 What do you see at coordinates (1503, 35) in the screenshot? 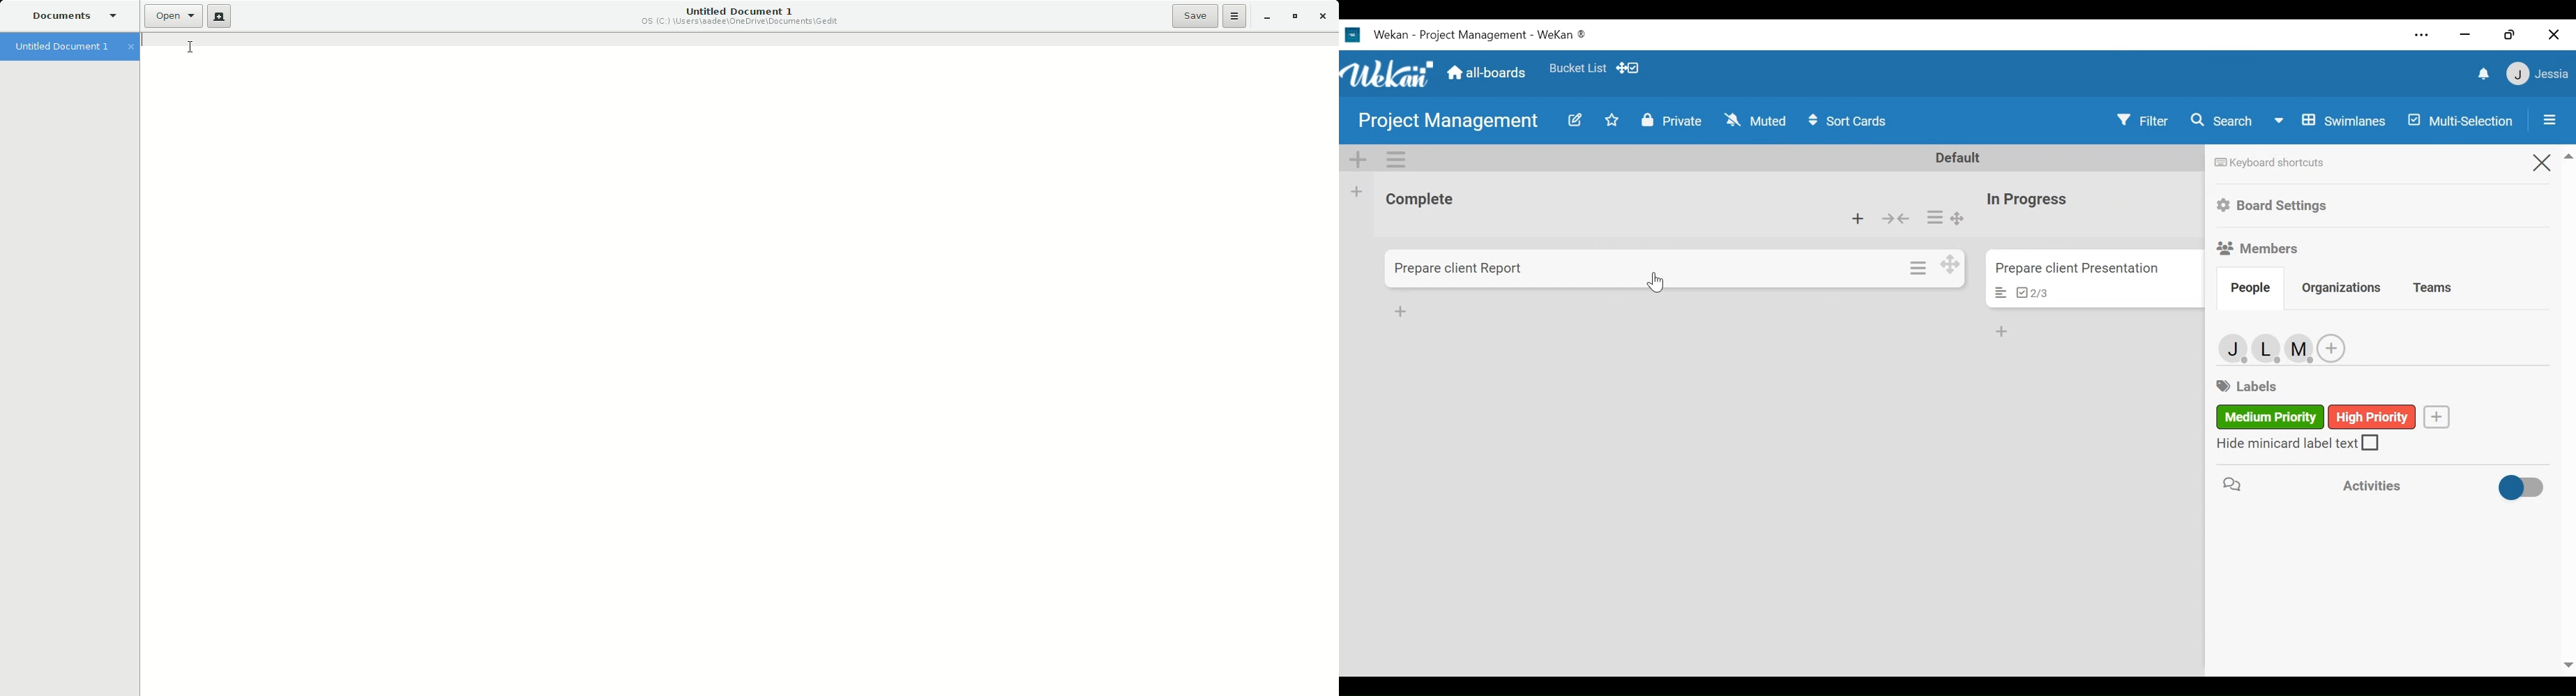
I see `Board Title` at bounding box center [1503, 35].